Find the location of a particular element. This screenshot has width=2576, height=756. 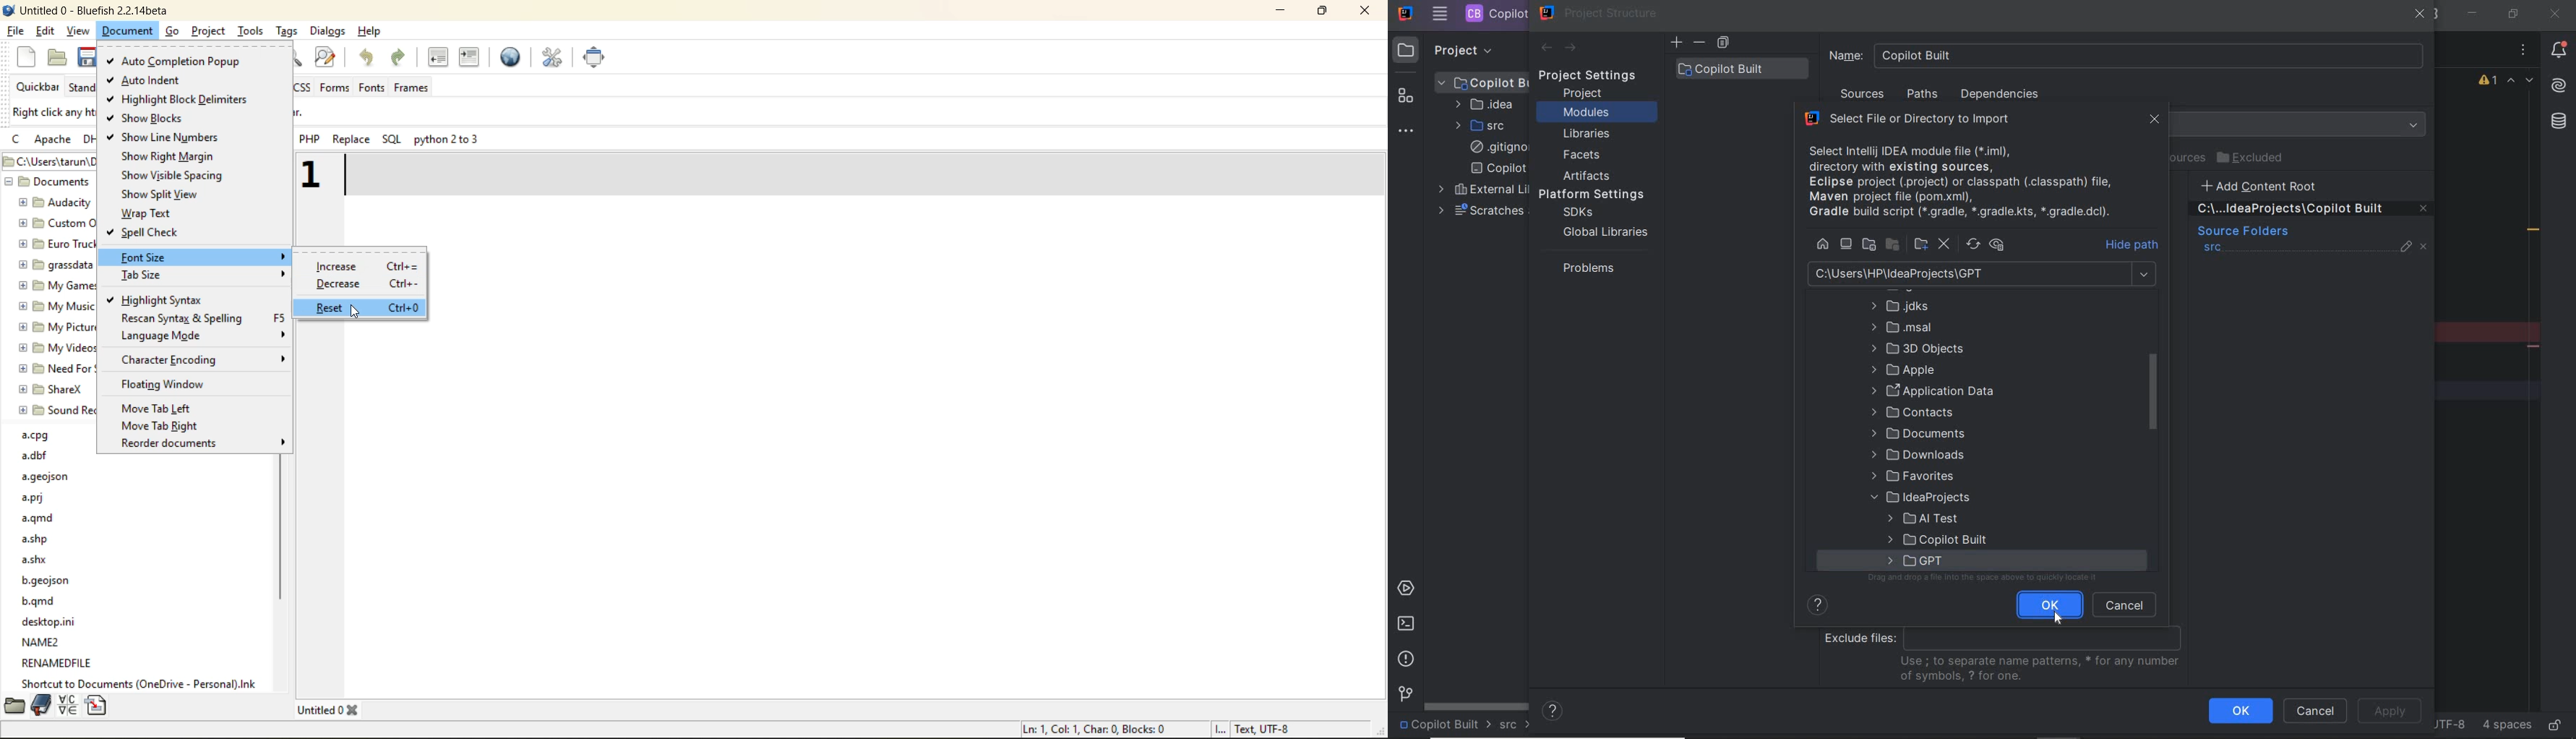

edit preferences is located at coordinates (551, 59).